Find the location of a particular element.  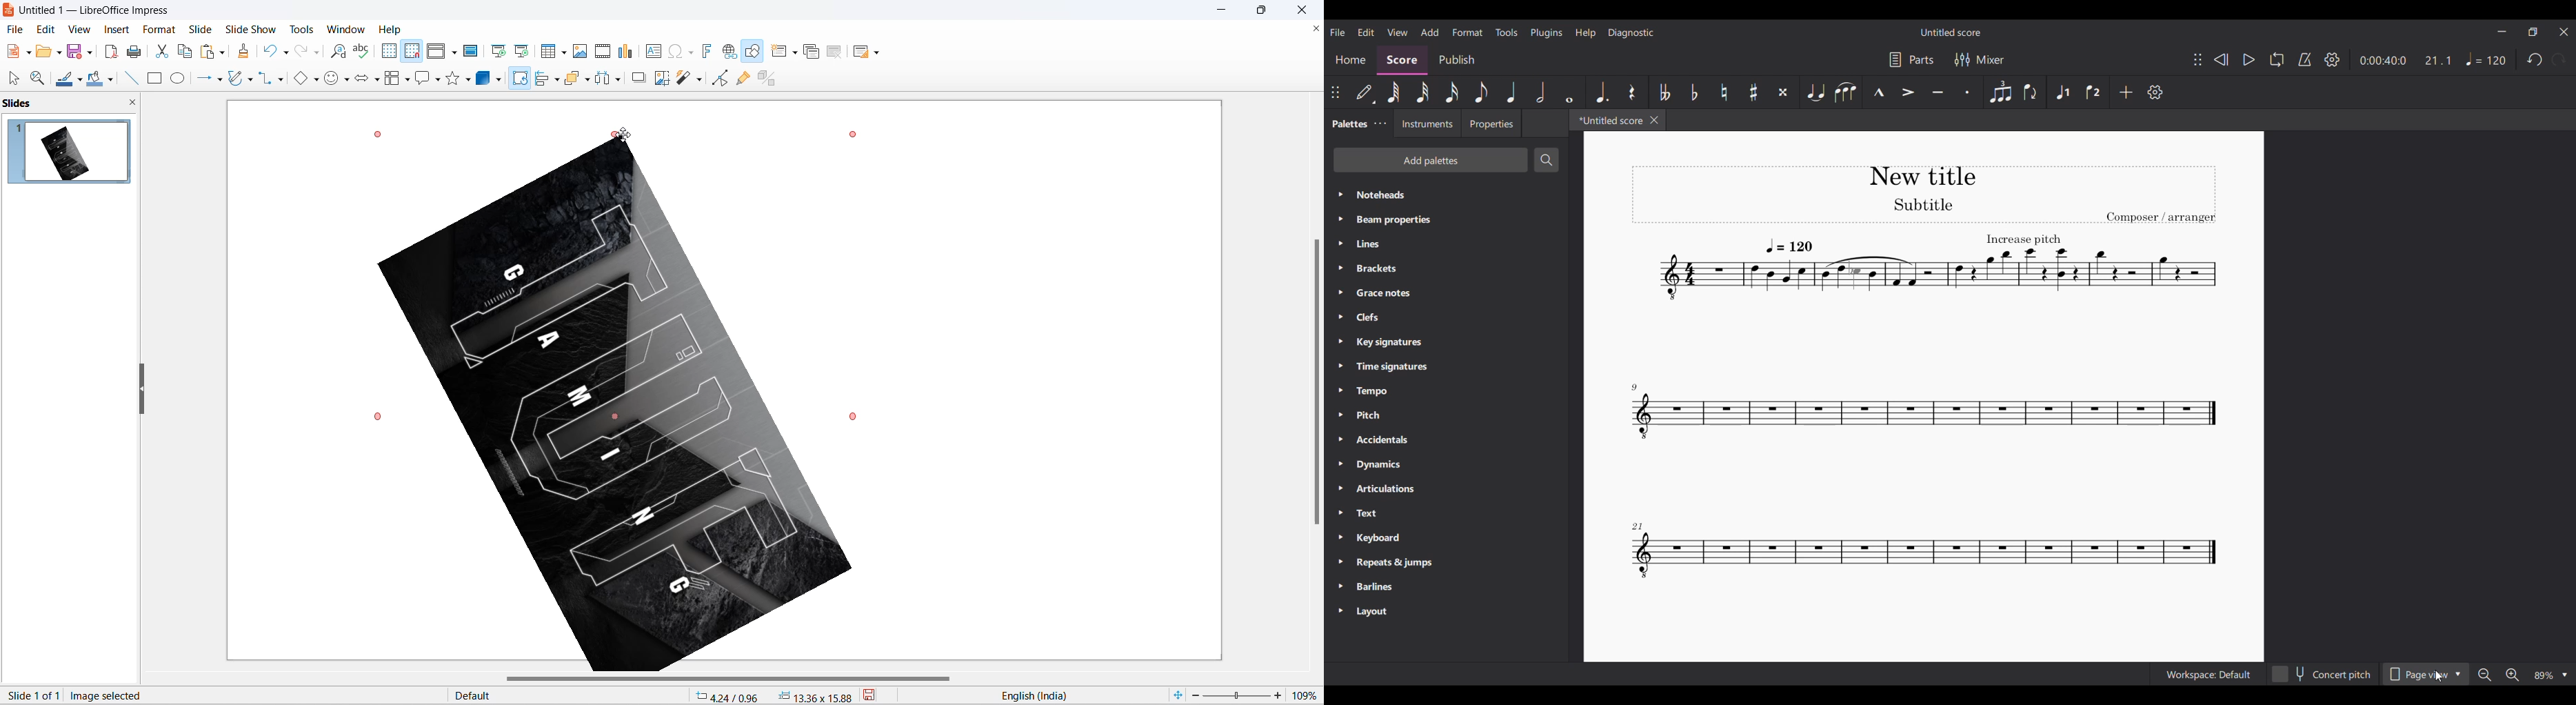

Time signatures is located at coordinates (1446, 367).